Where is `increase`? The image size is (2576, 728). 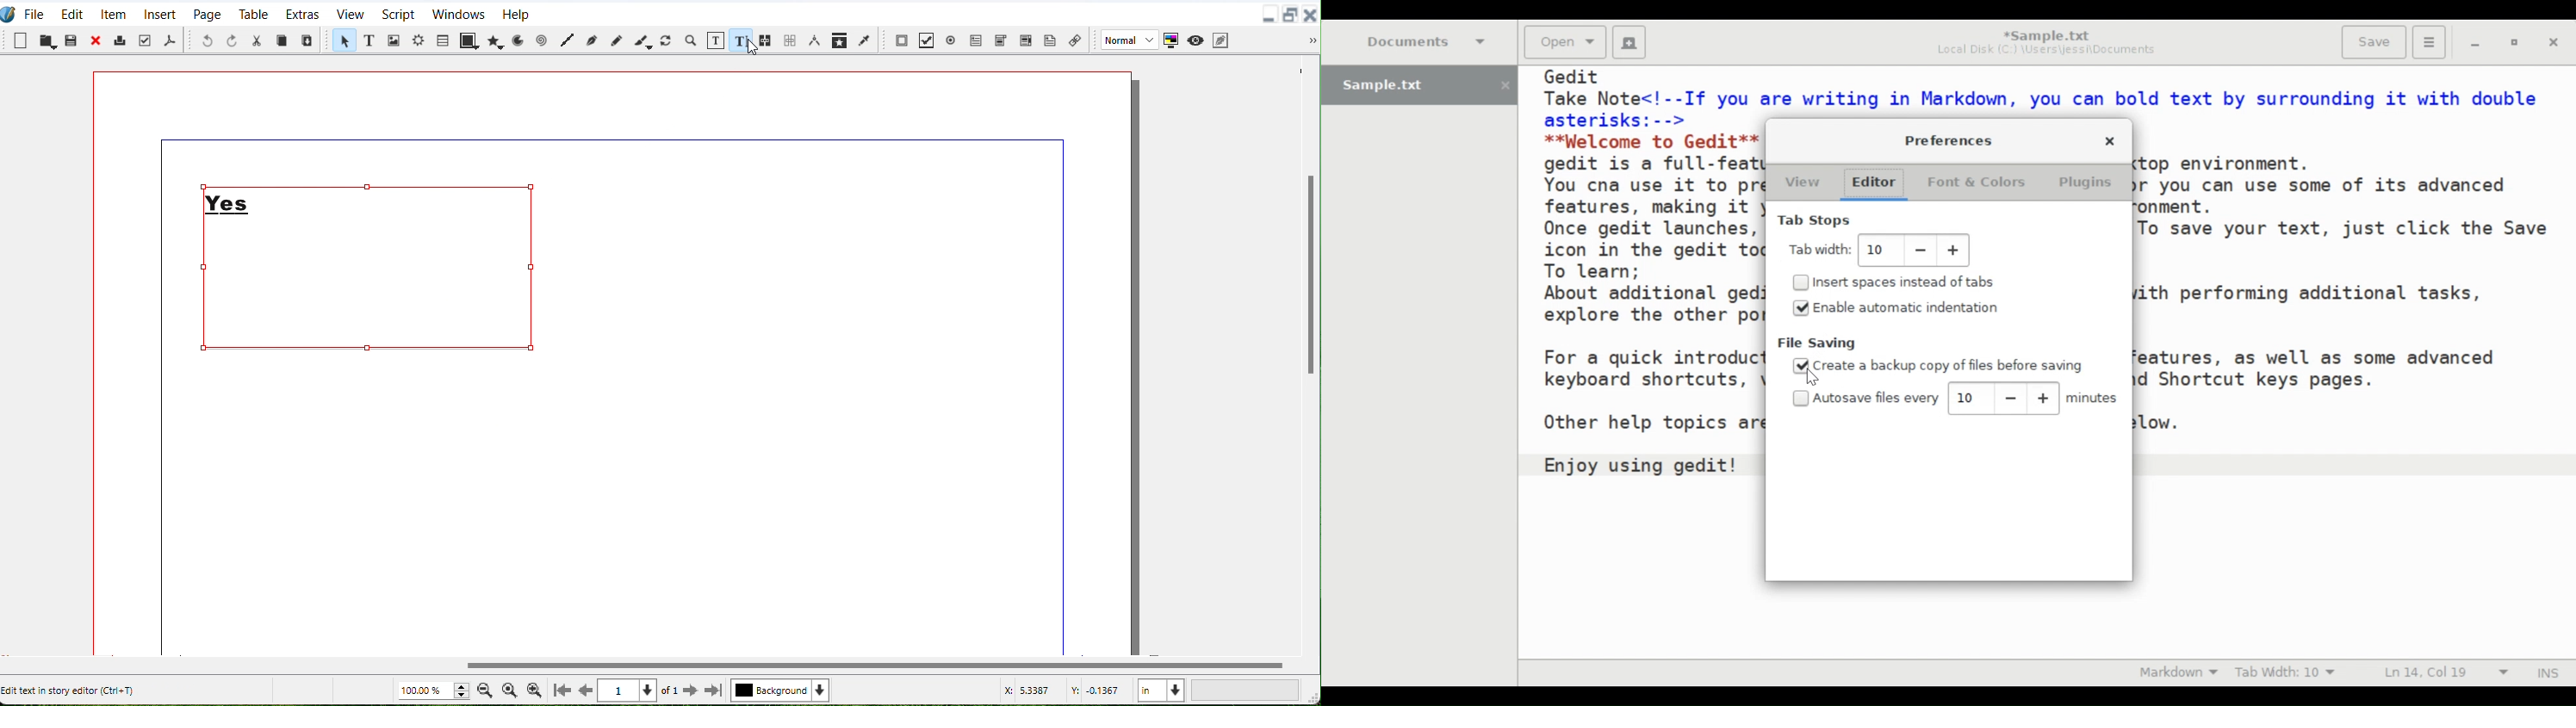
increase is located at coordinates (2044, 398).